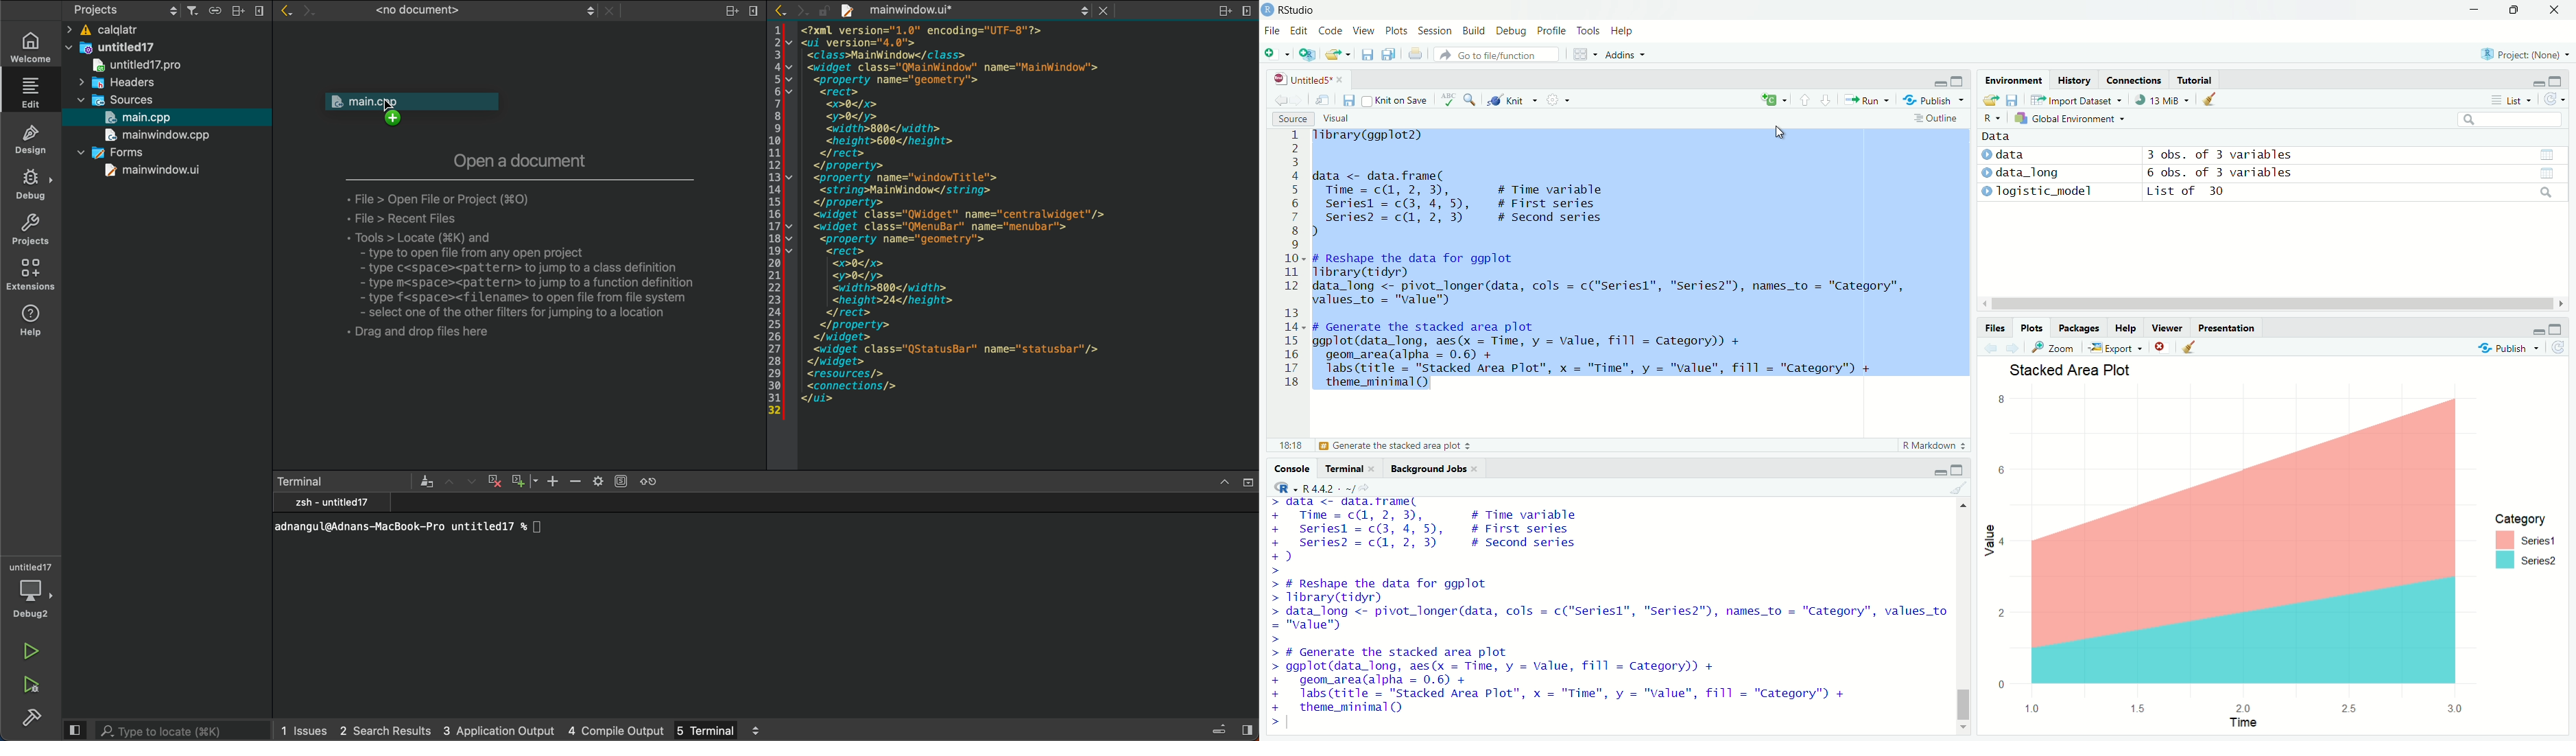 The height and width of the screenshot is (756, 2576). What do you see at coordinates (2038, 101) in the screenshot?
I see `move` at bounding box center [2038, 101].